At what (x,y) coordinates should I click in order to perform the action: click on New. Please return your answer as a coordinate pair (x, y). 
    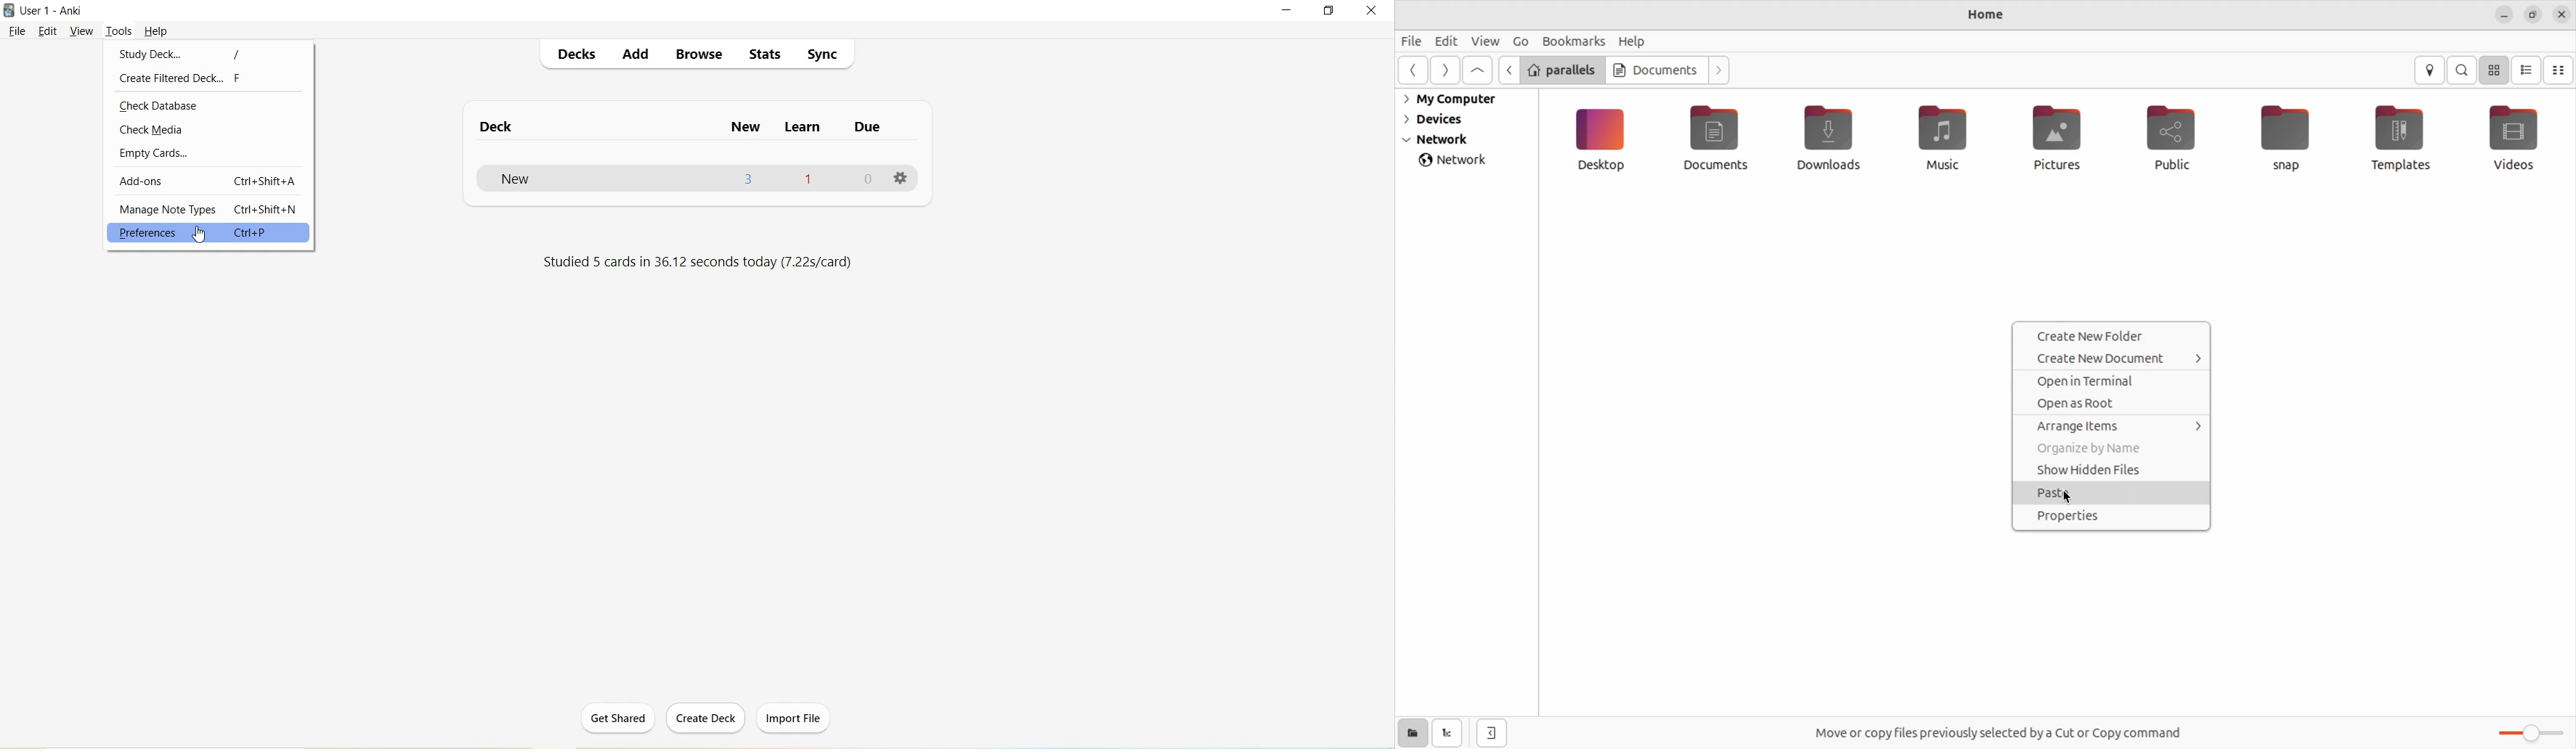
    Looking at the image, I should click on (535, 179).